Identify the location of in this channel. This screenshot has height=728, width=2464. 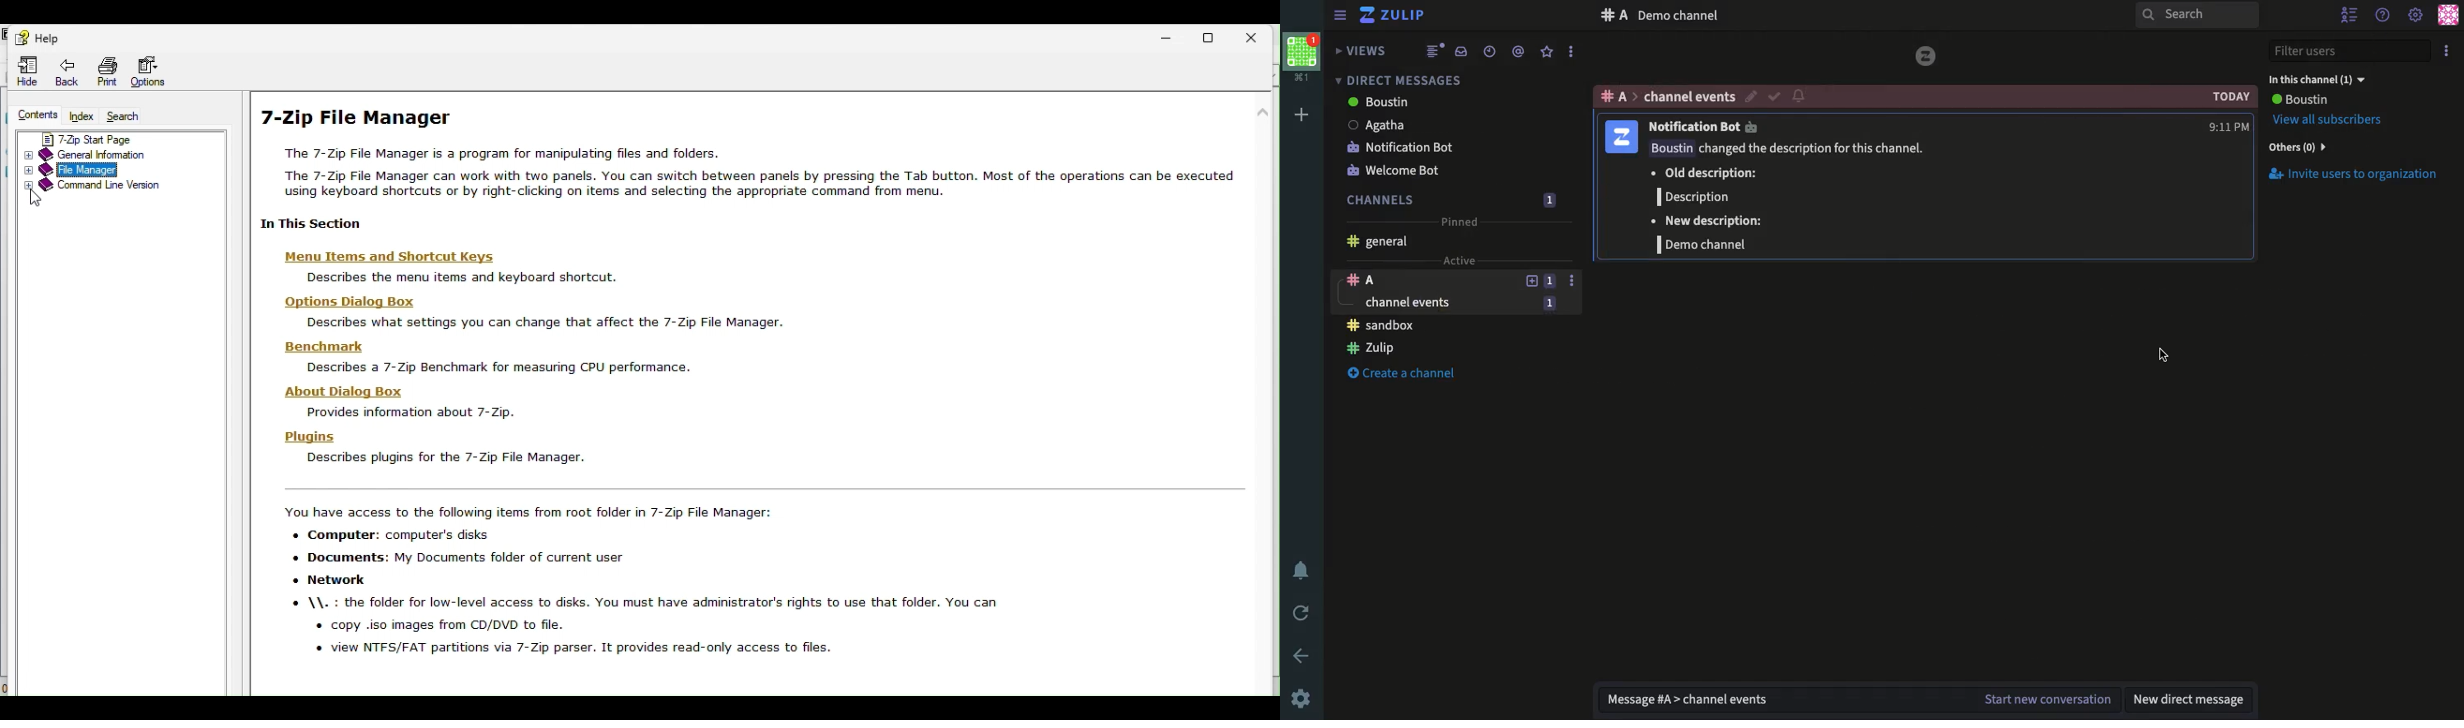
(2317, 77).